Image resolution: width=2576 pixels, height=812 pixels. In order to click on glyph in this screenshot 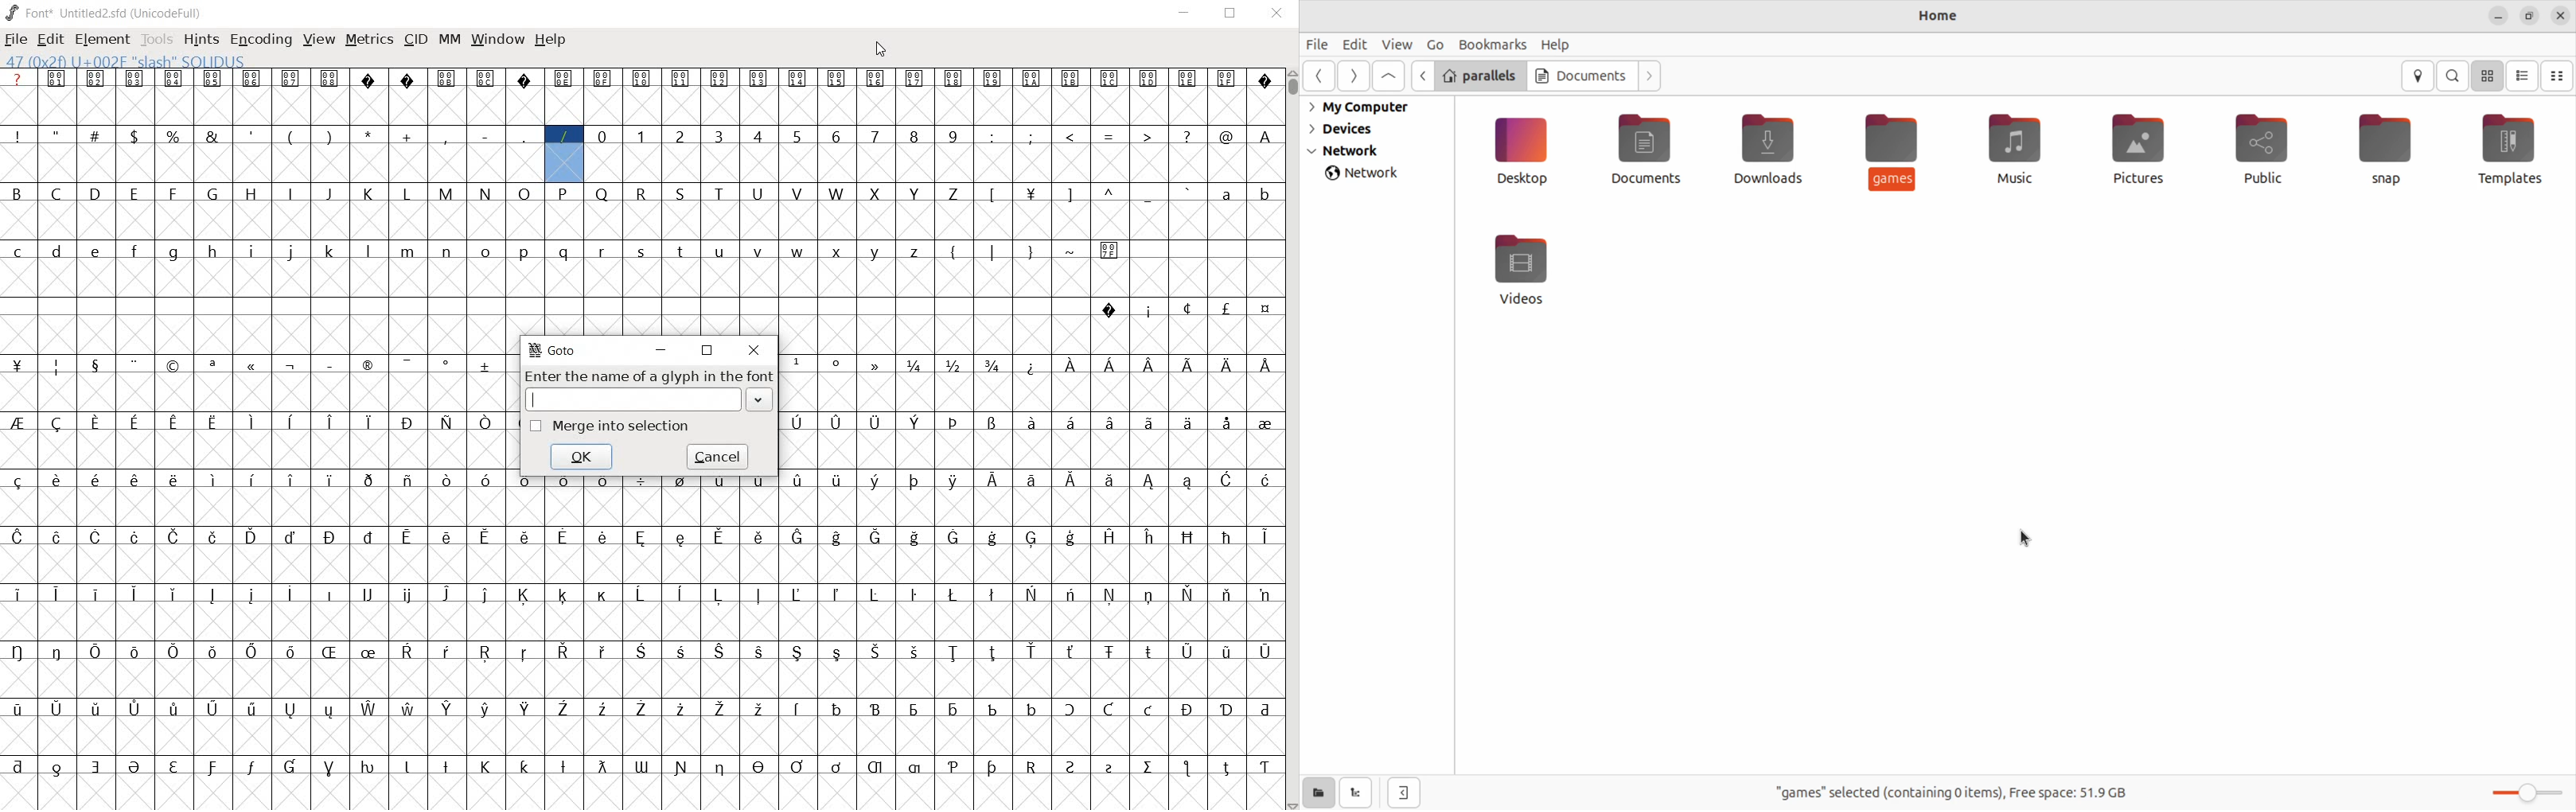, I will do `click(797, 138)`.